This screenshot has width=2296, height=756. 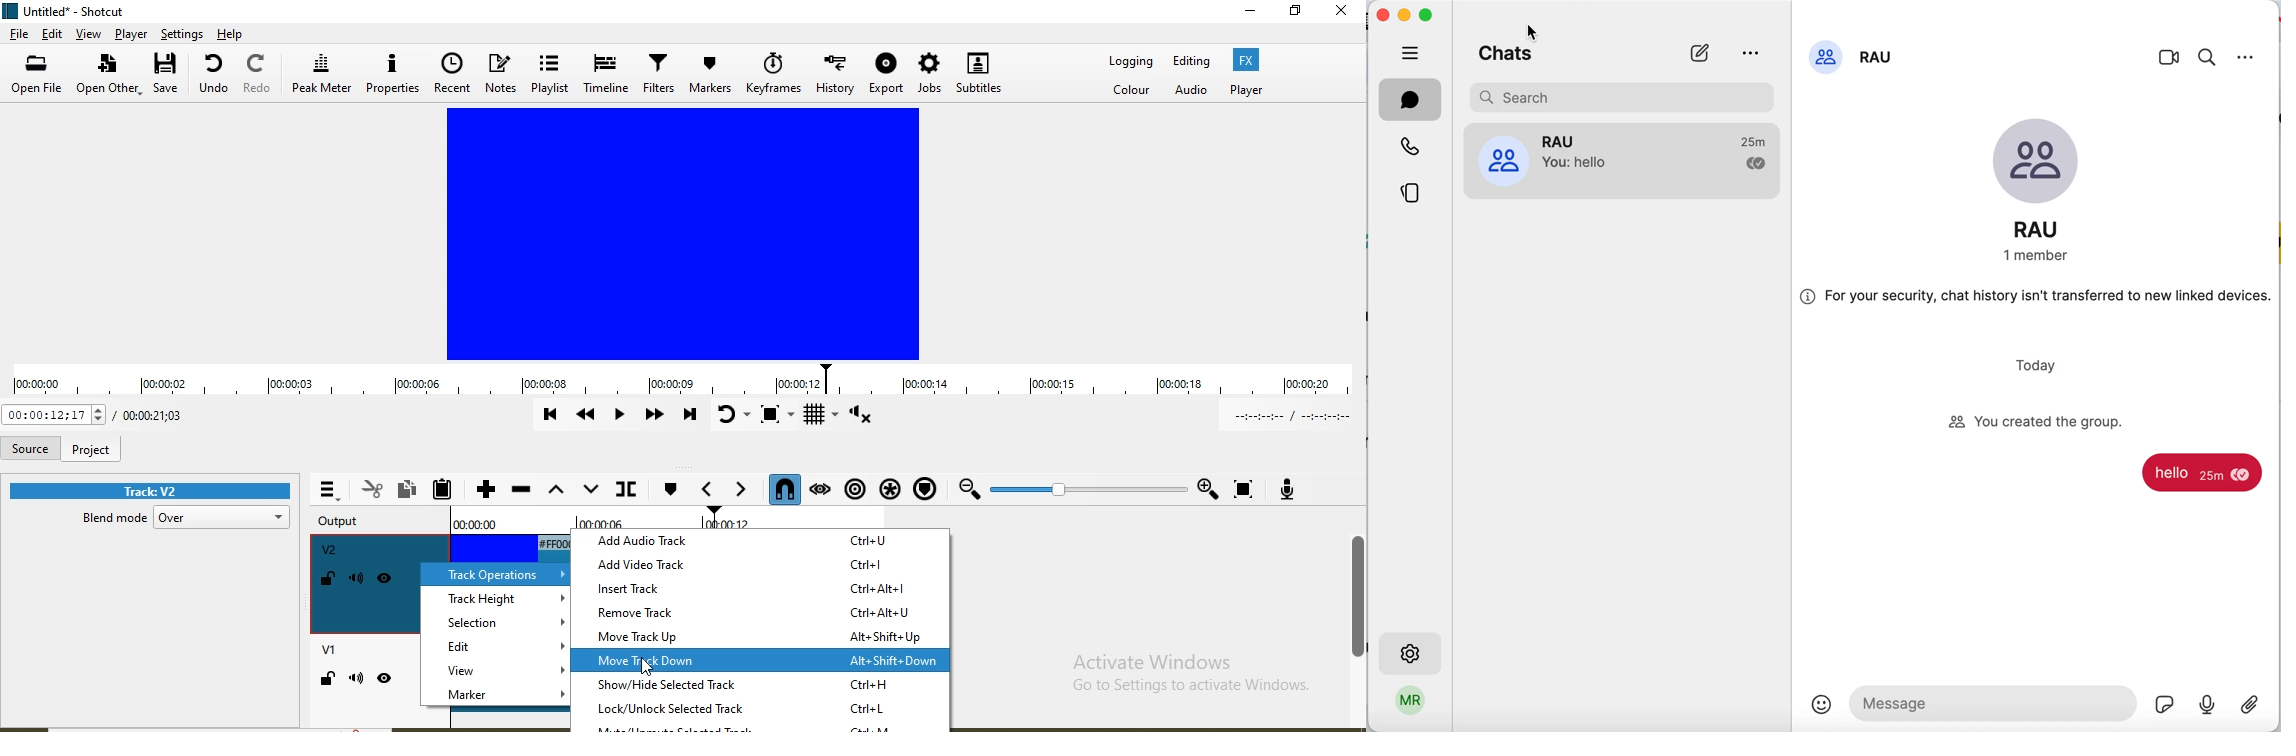 I want to click on settings, so click(x=1409, y=651).